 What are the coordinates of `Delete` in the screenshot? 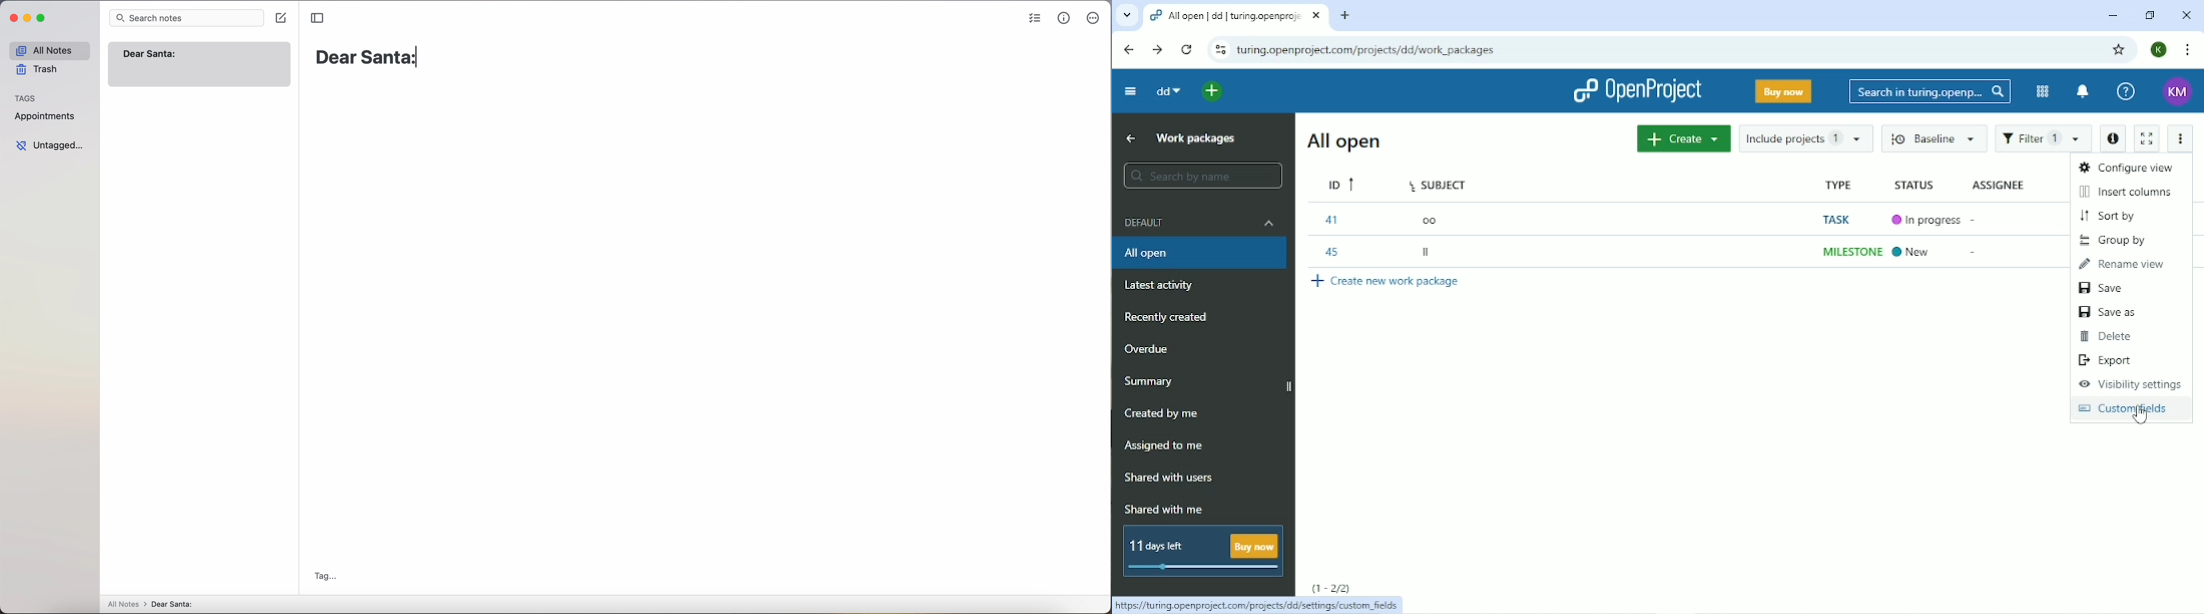 It's located at (2112, 336).